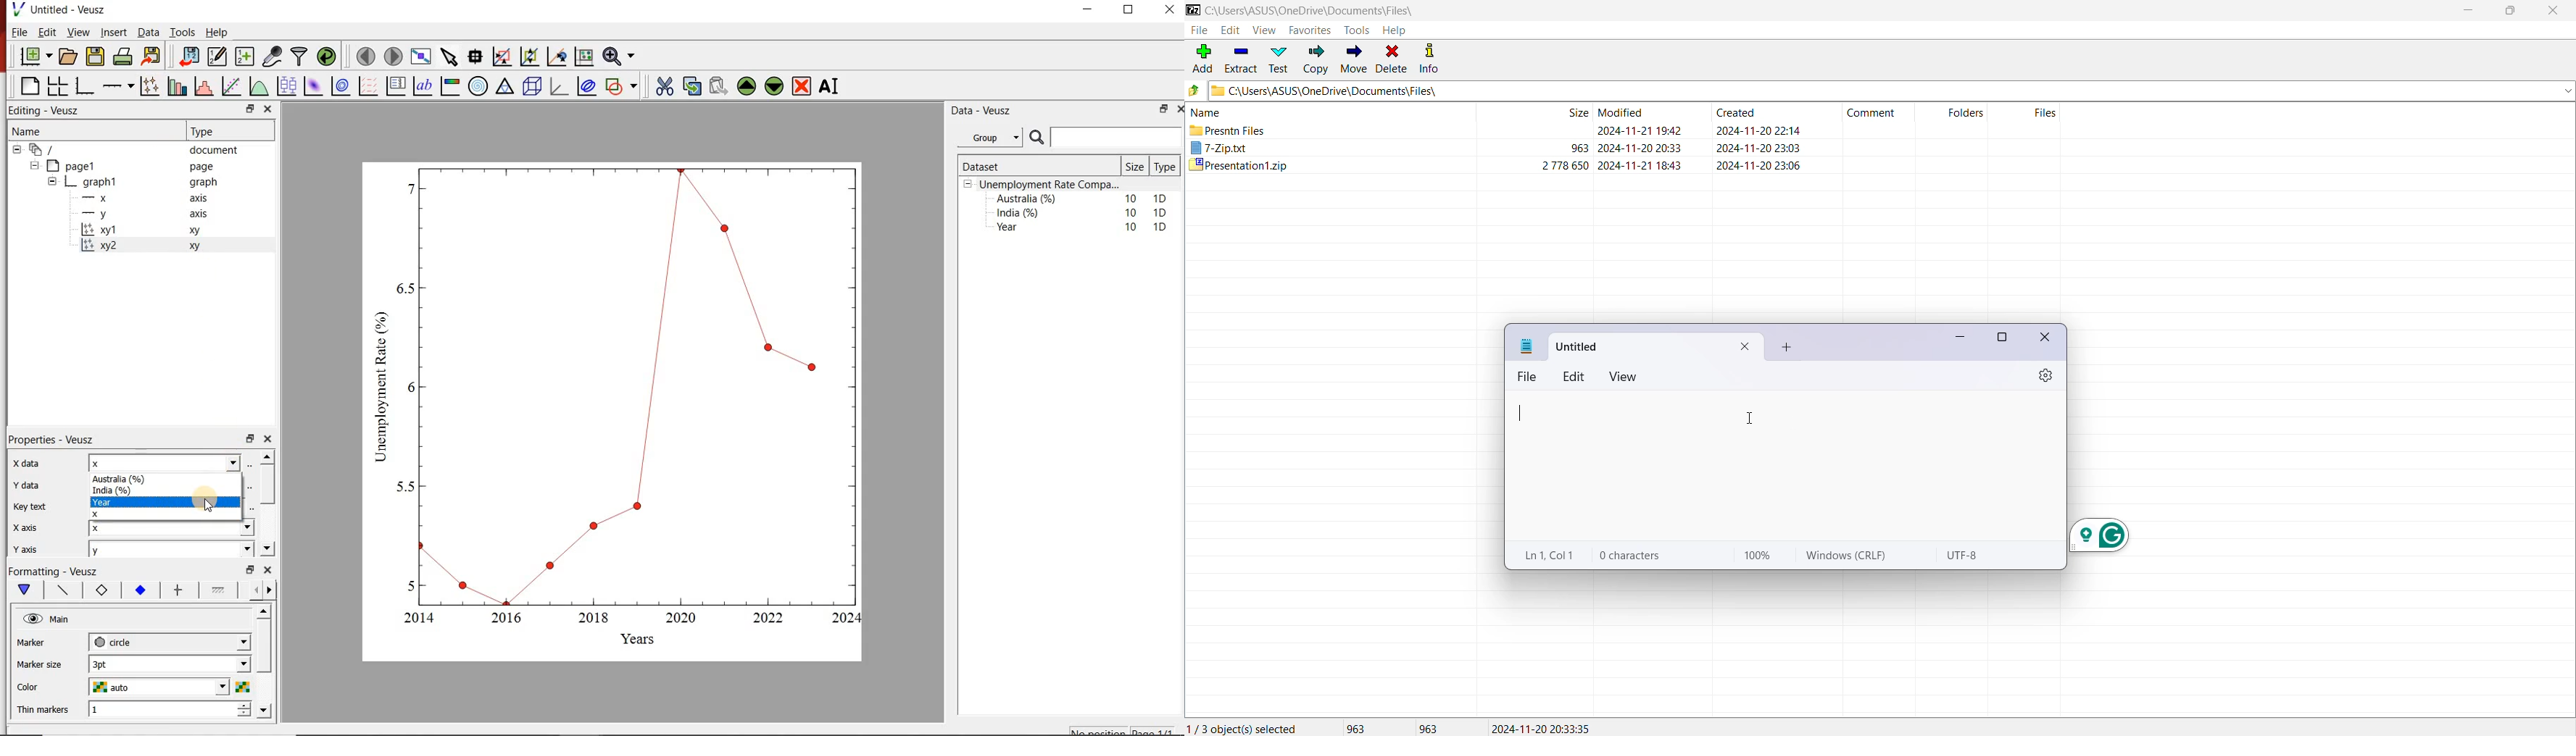  Describe the element at coordinates (505, 86) in the screenshot. I see `ternary graph` at that location.